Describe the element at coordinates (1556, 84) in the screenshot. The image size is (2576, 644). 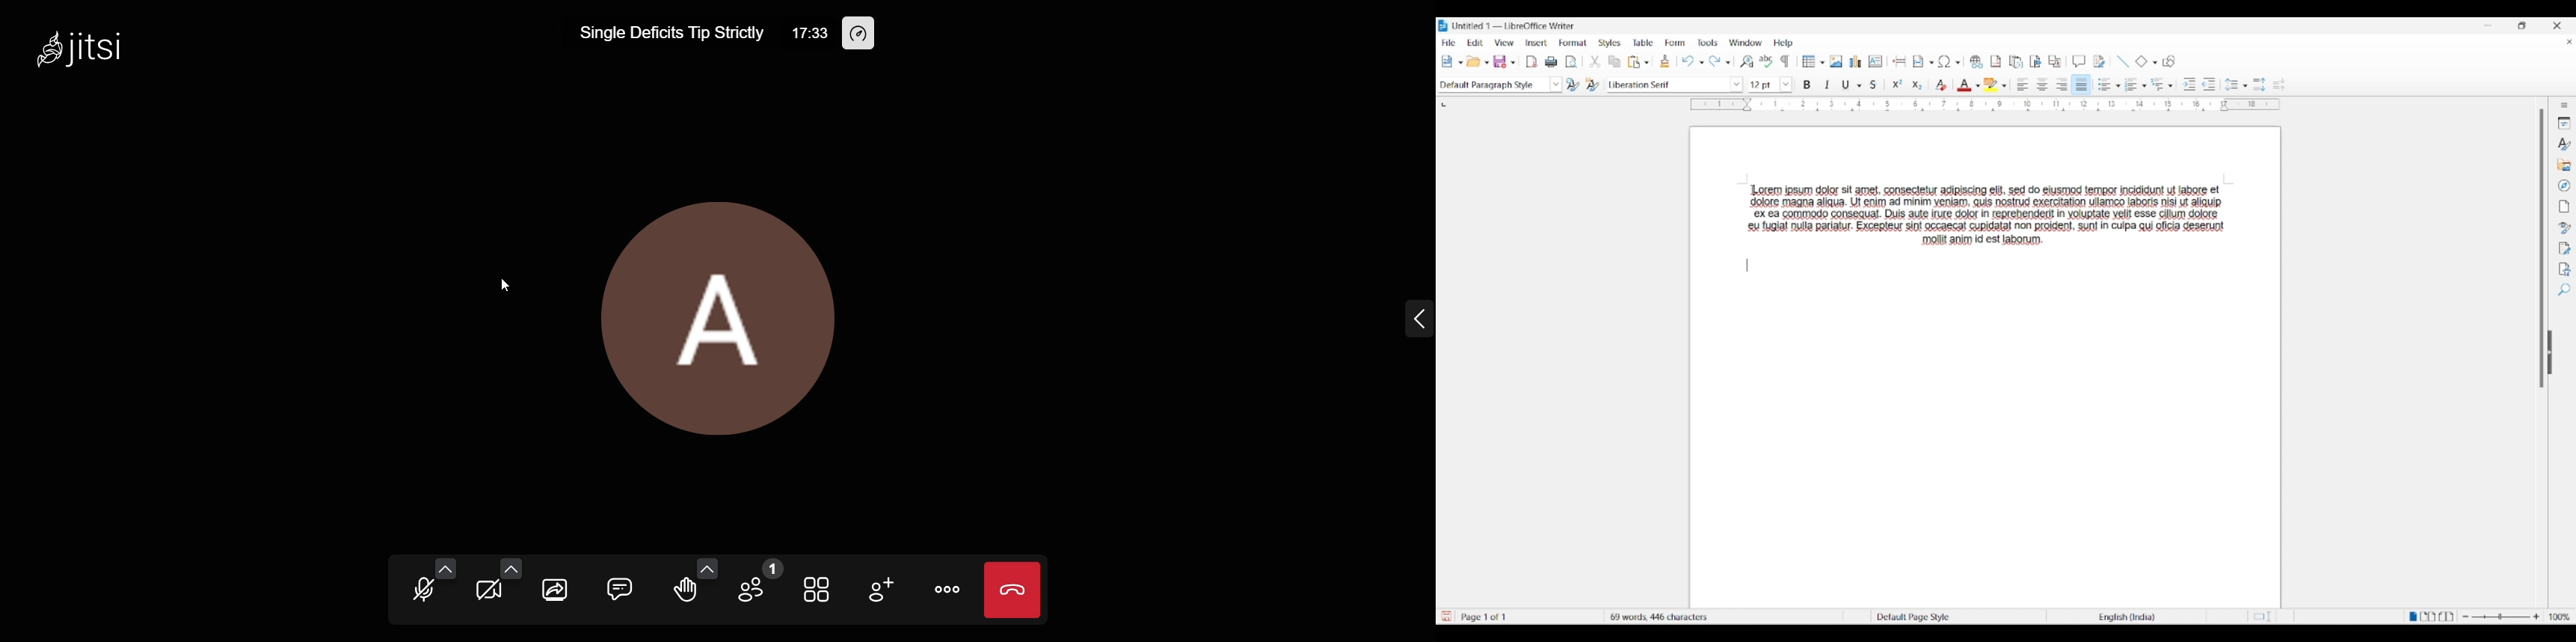
I see `Paragraph style options` at that location.